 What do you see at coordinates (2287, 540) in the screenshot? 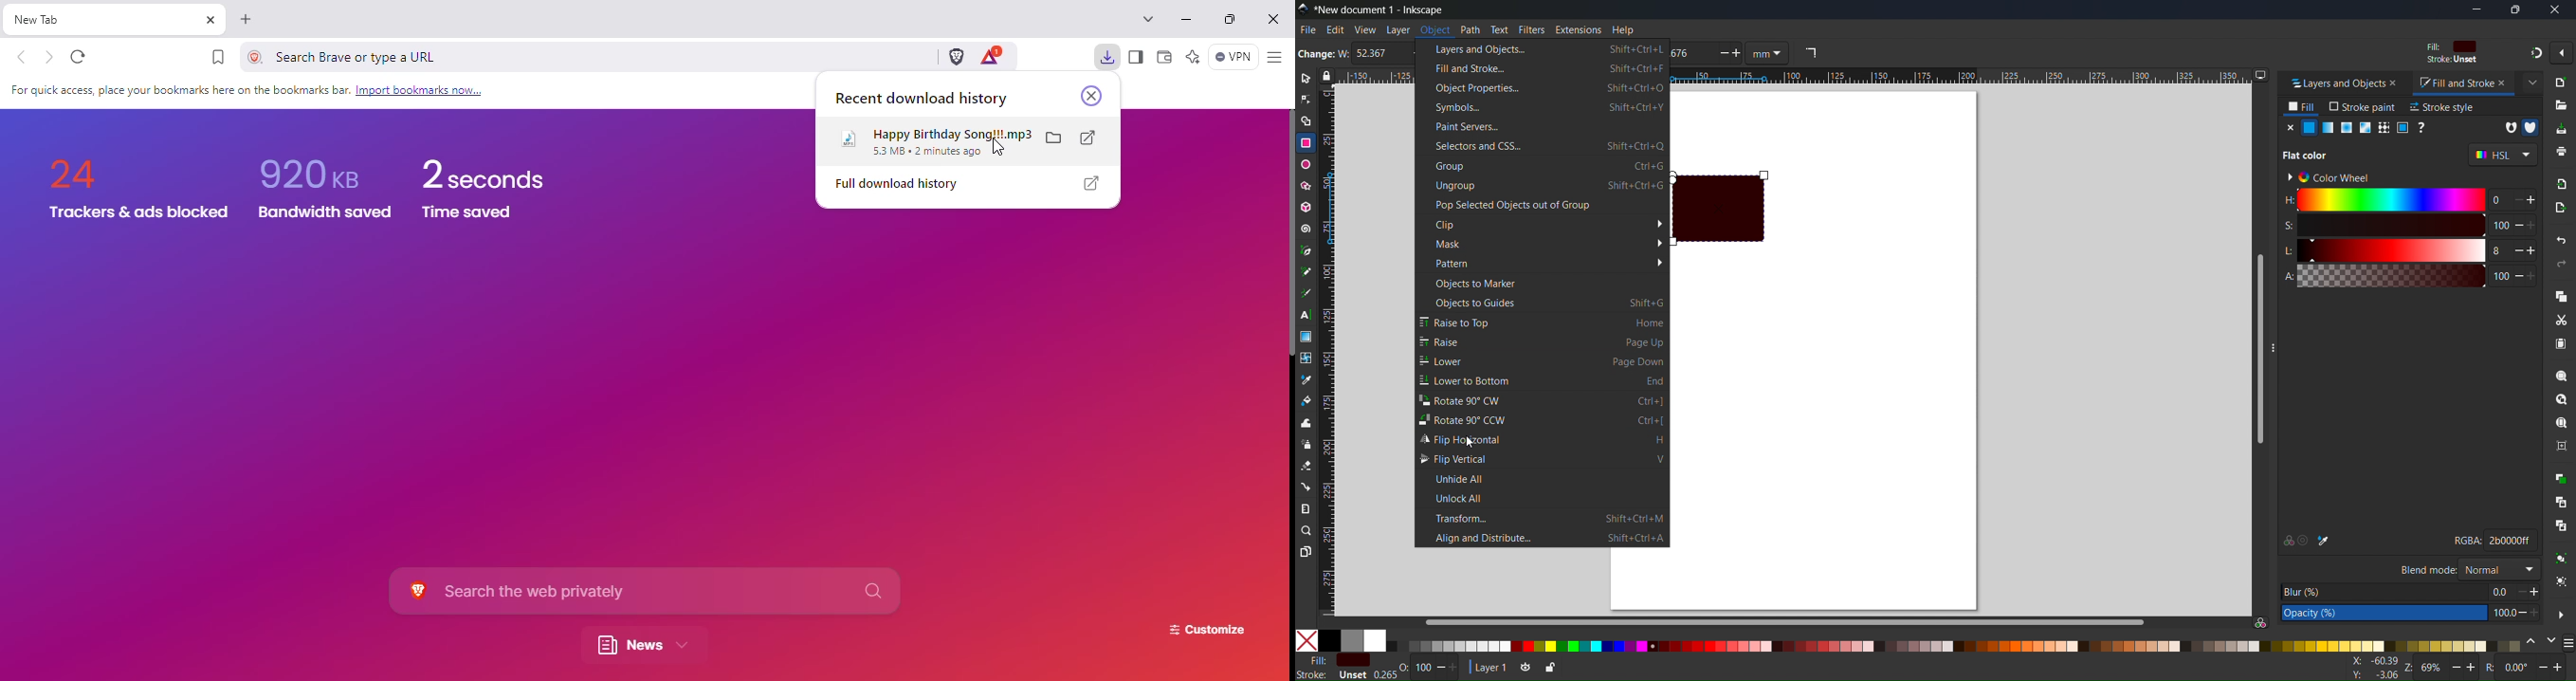
I see `Color managed` at bounding box center [2287, 540].